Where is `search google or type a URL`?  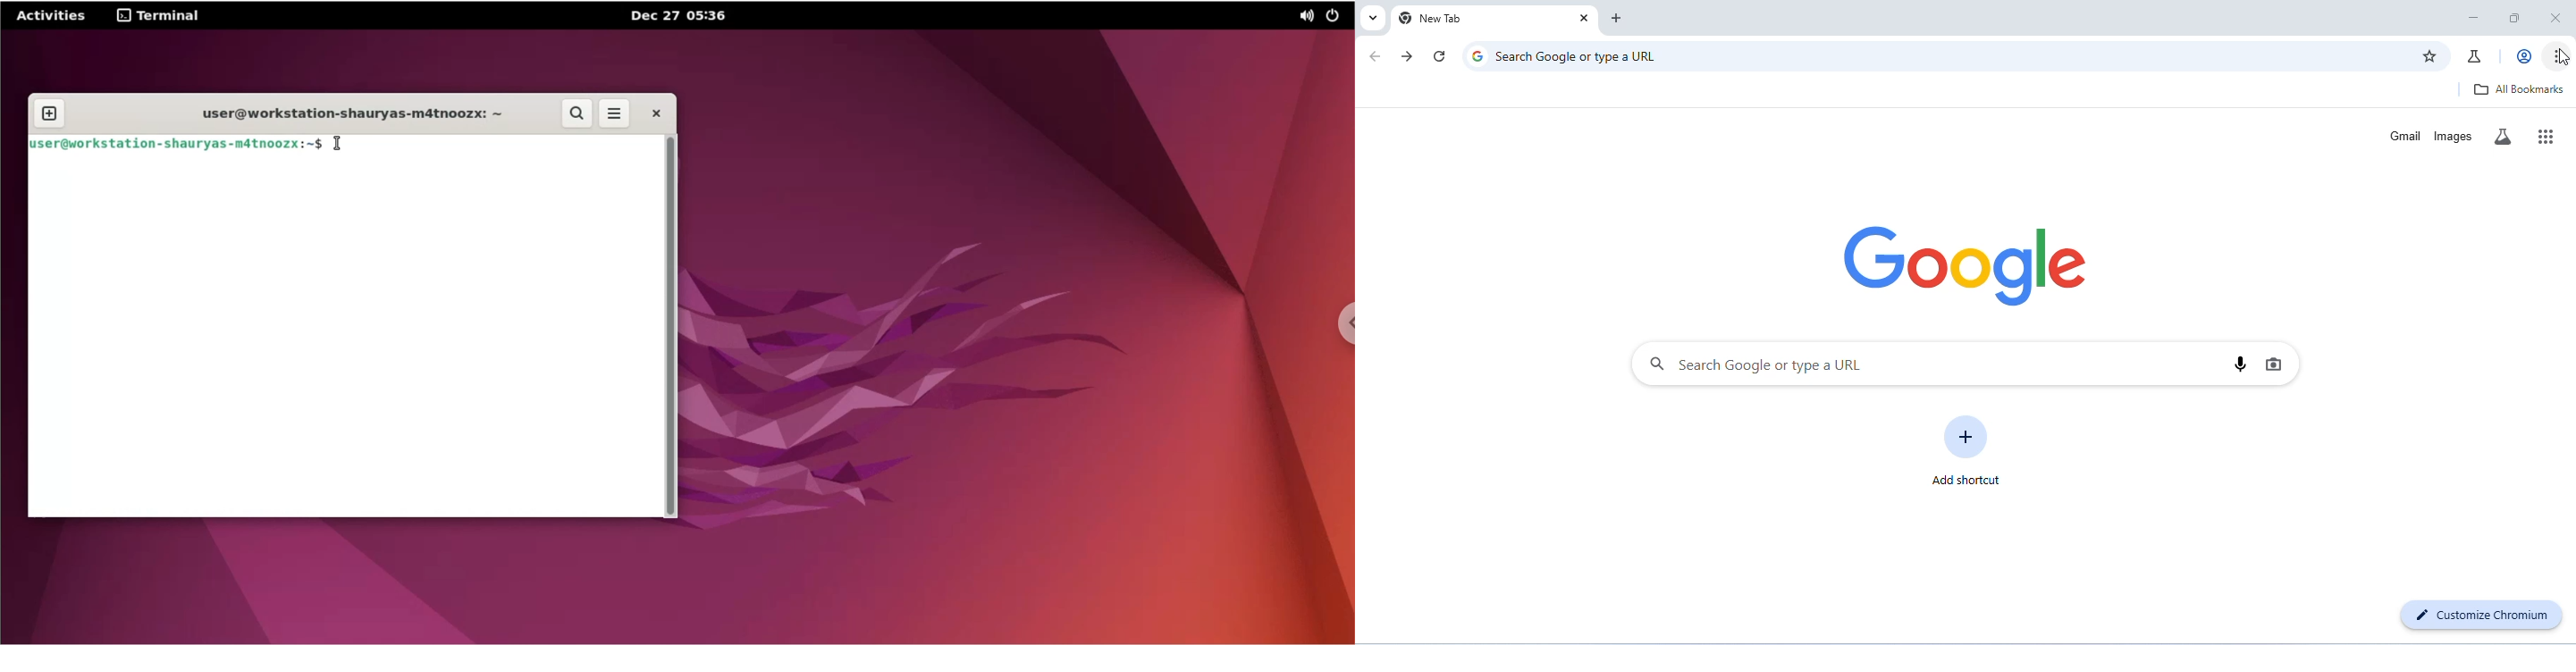 search google or type a URL is located at coordinates (1930, 364).